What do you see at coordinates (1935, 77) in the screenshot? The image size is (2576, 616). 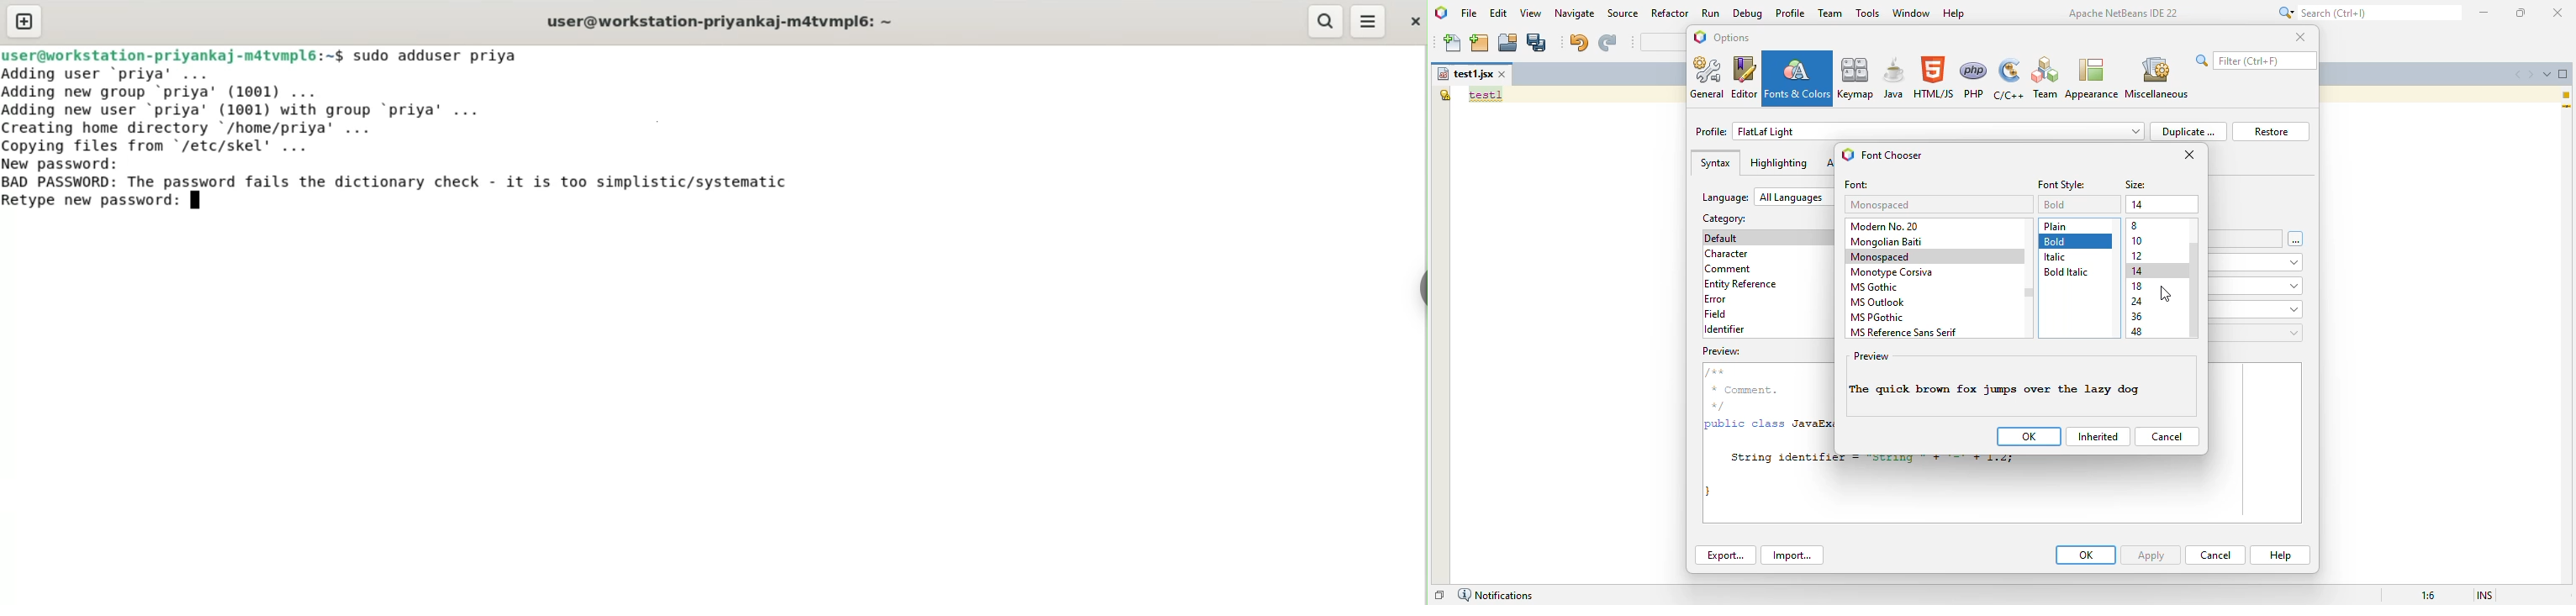 I see `HTML/JS` at bounding box center [1935, 77].